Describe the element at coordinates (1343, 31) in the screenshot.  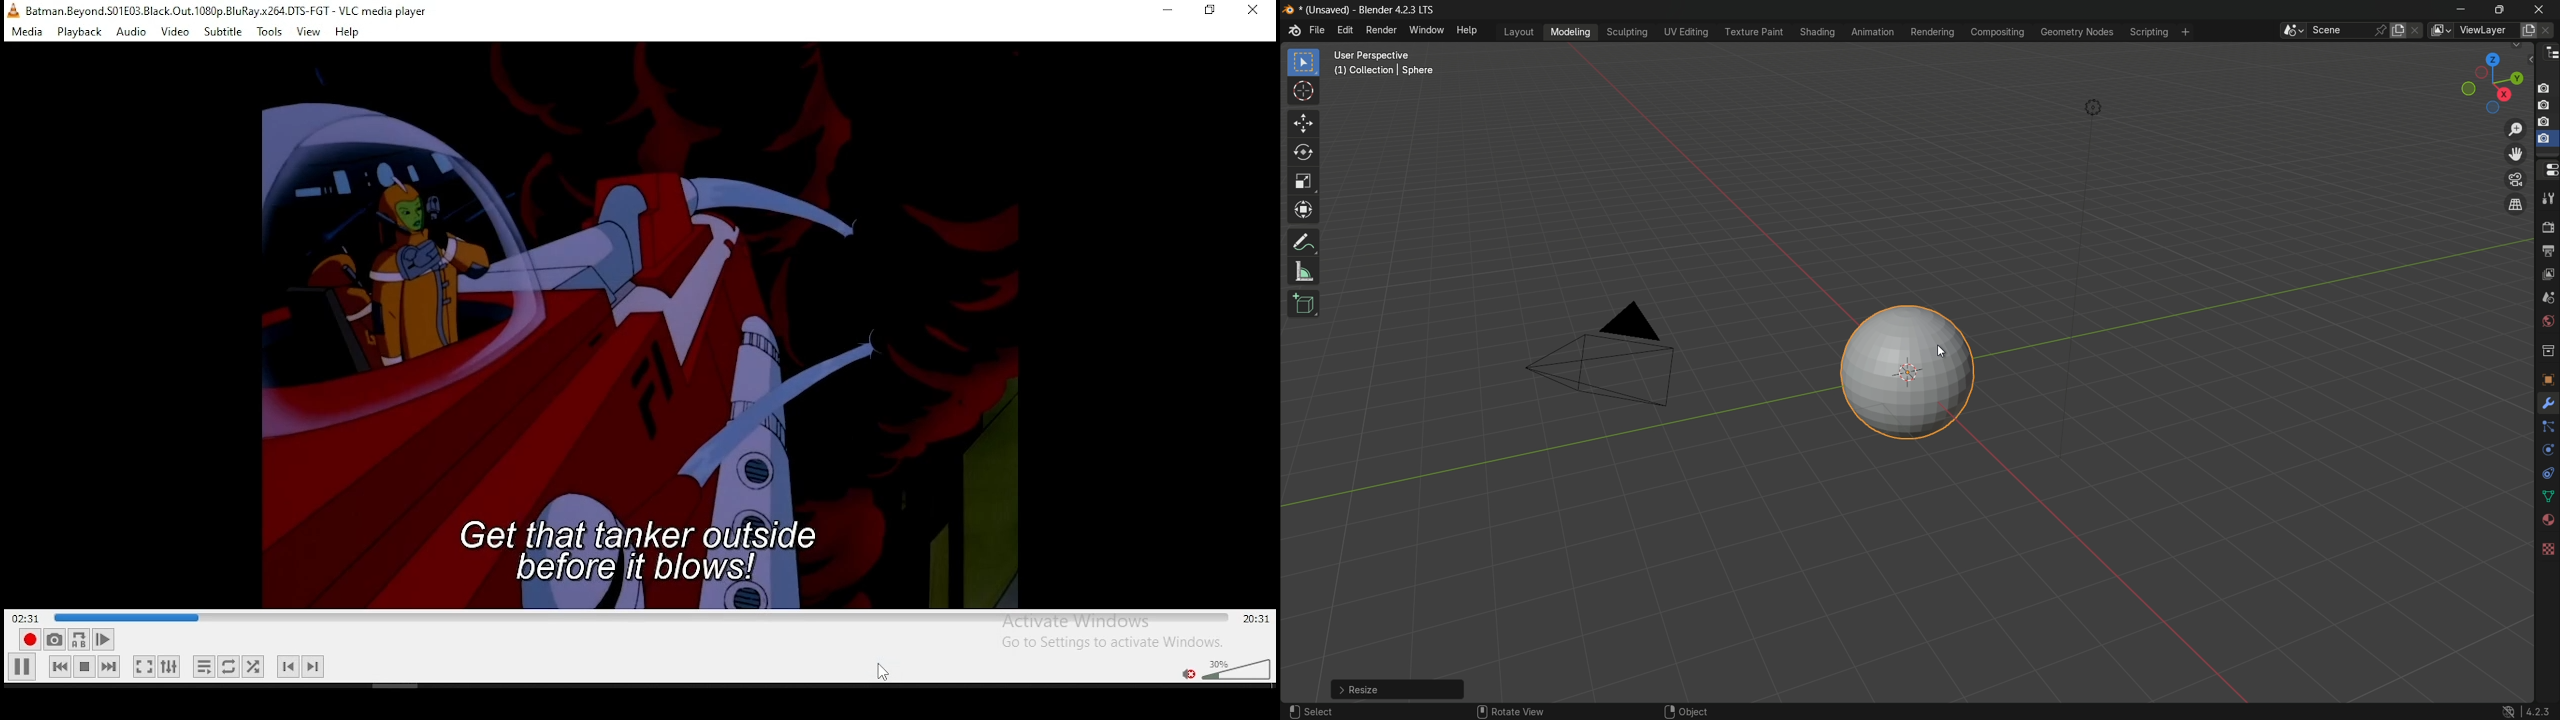
I see `edit menu` at that location.